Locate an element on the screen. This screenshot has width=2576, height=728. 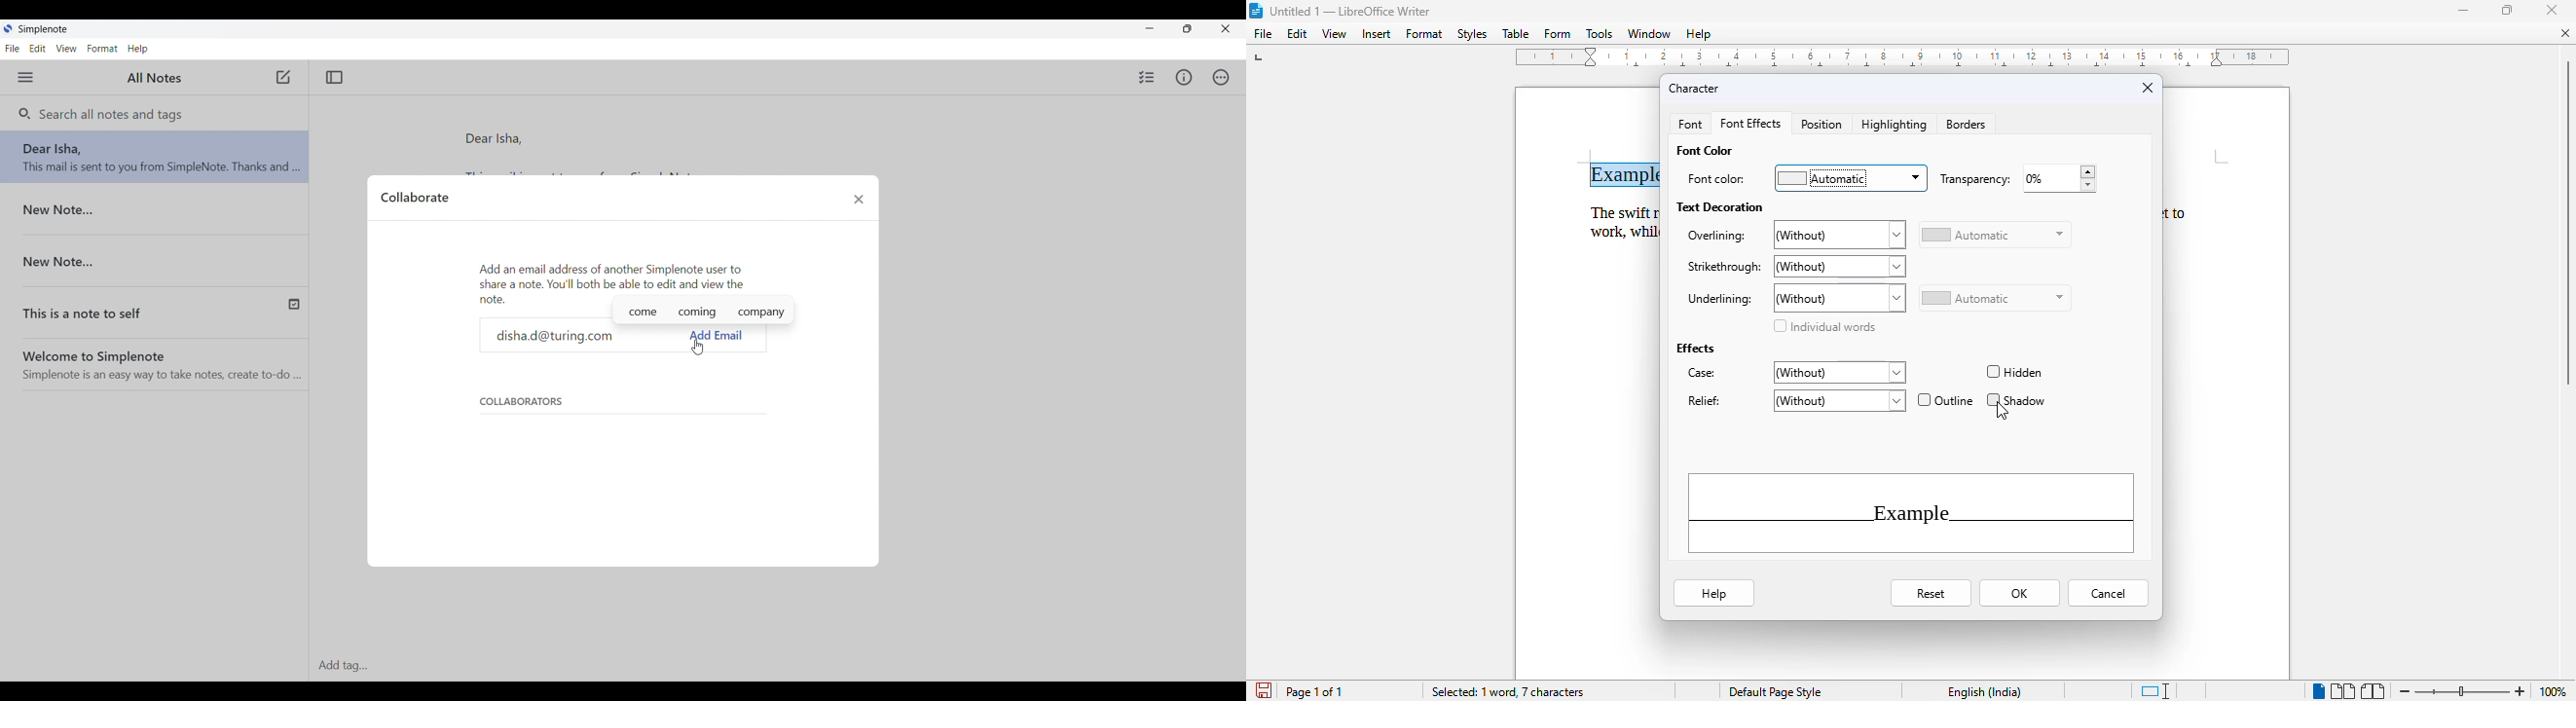
Published is located at coordinates (302, 302).